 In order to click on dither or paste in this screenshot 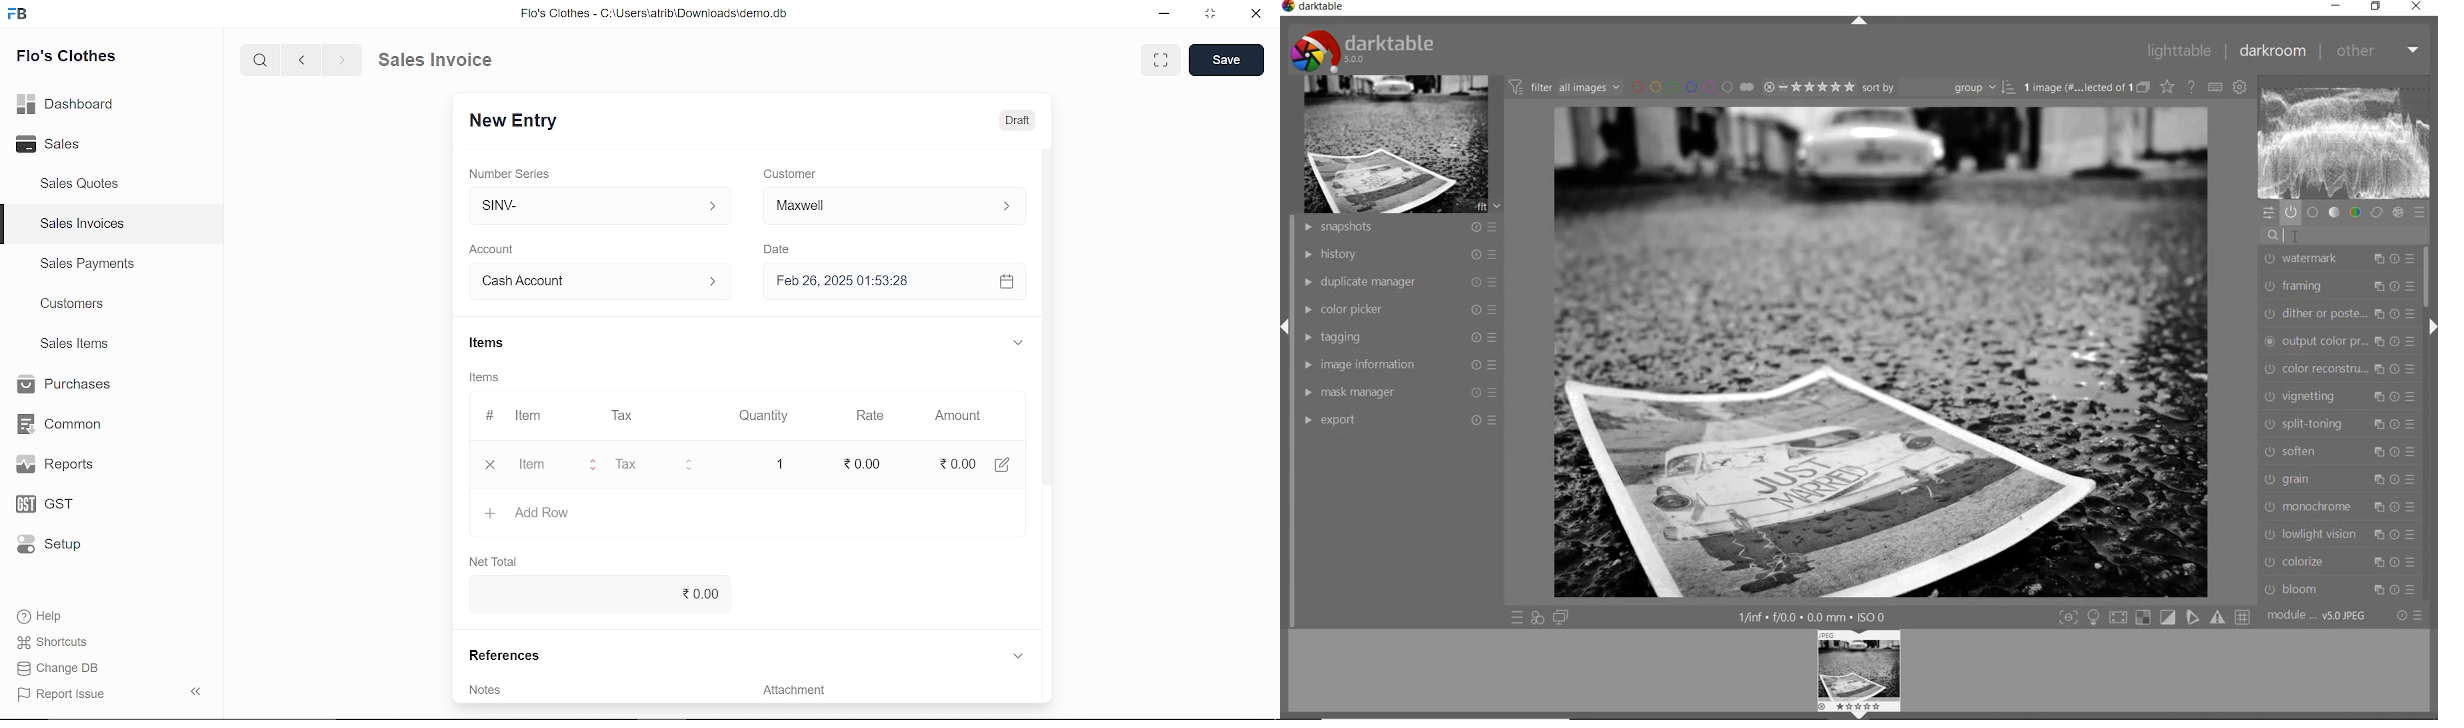, I will do `click(2339, 315)`.